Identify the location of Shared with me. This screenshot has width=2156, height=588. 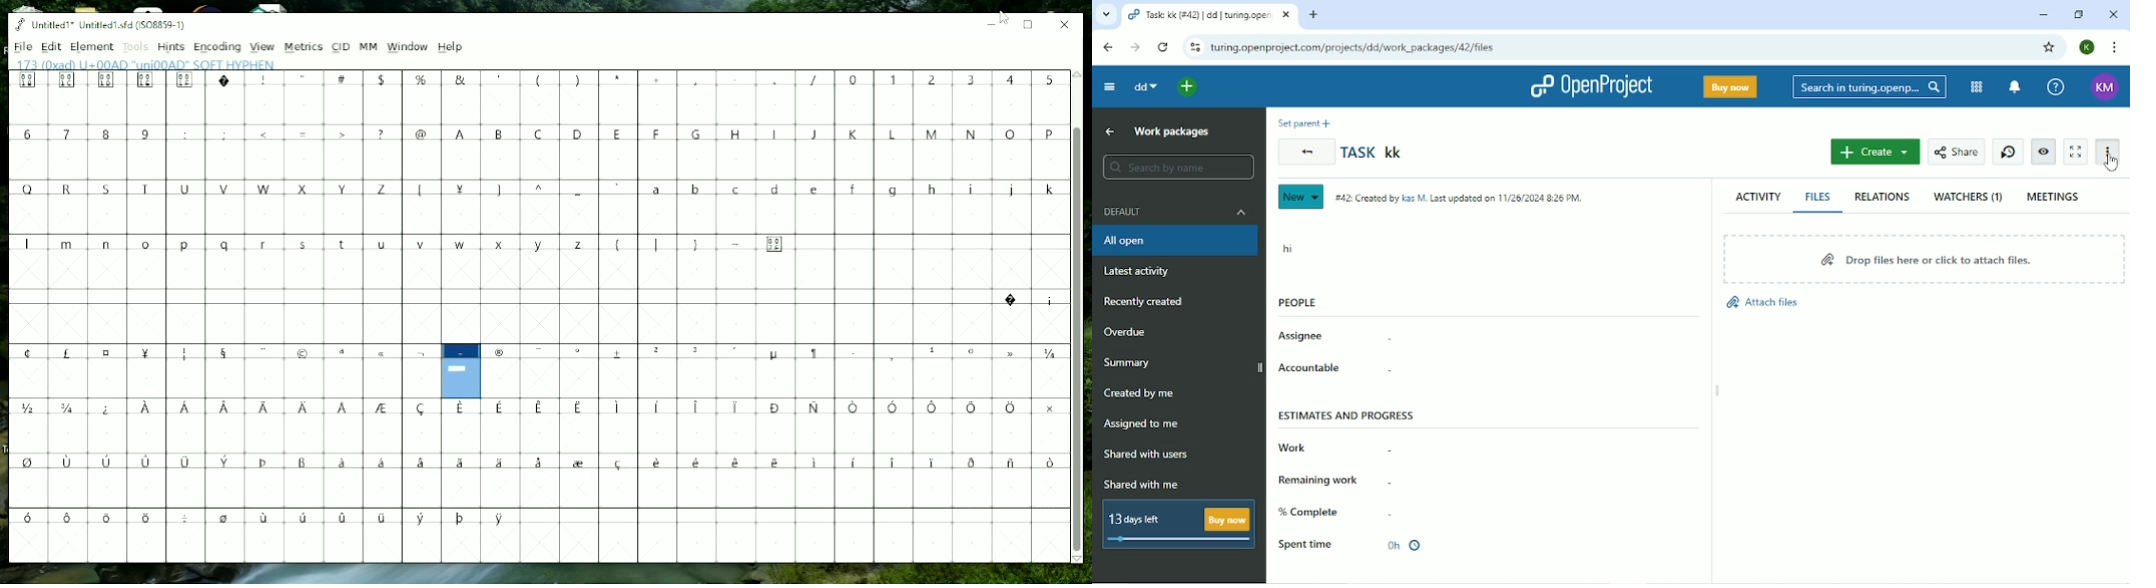
(1142, 483).